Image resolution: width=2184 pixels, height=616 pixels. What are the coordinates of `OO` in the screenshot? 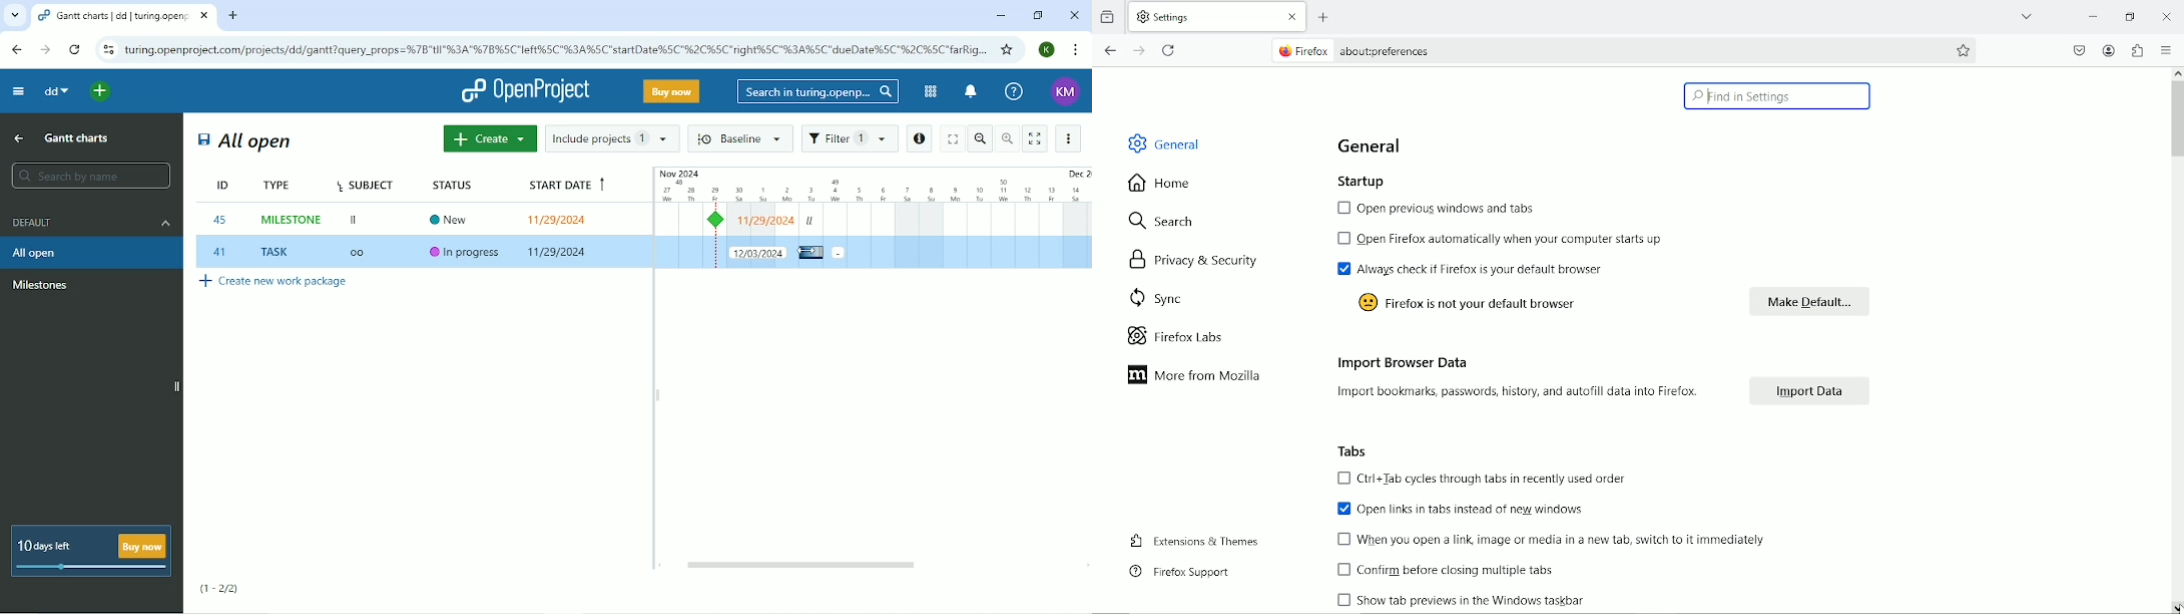 It's located at (363, 254).